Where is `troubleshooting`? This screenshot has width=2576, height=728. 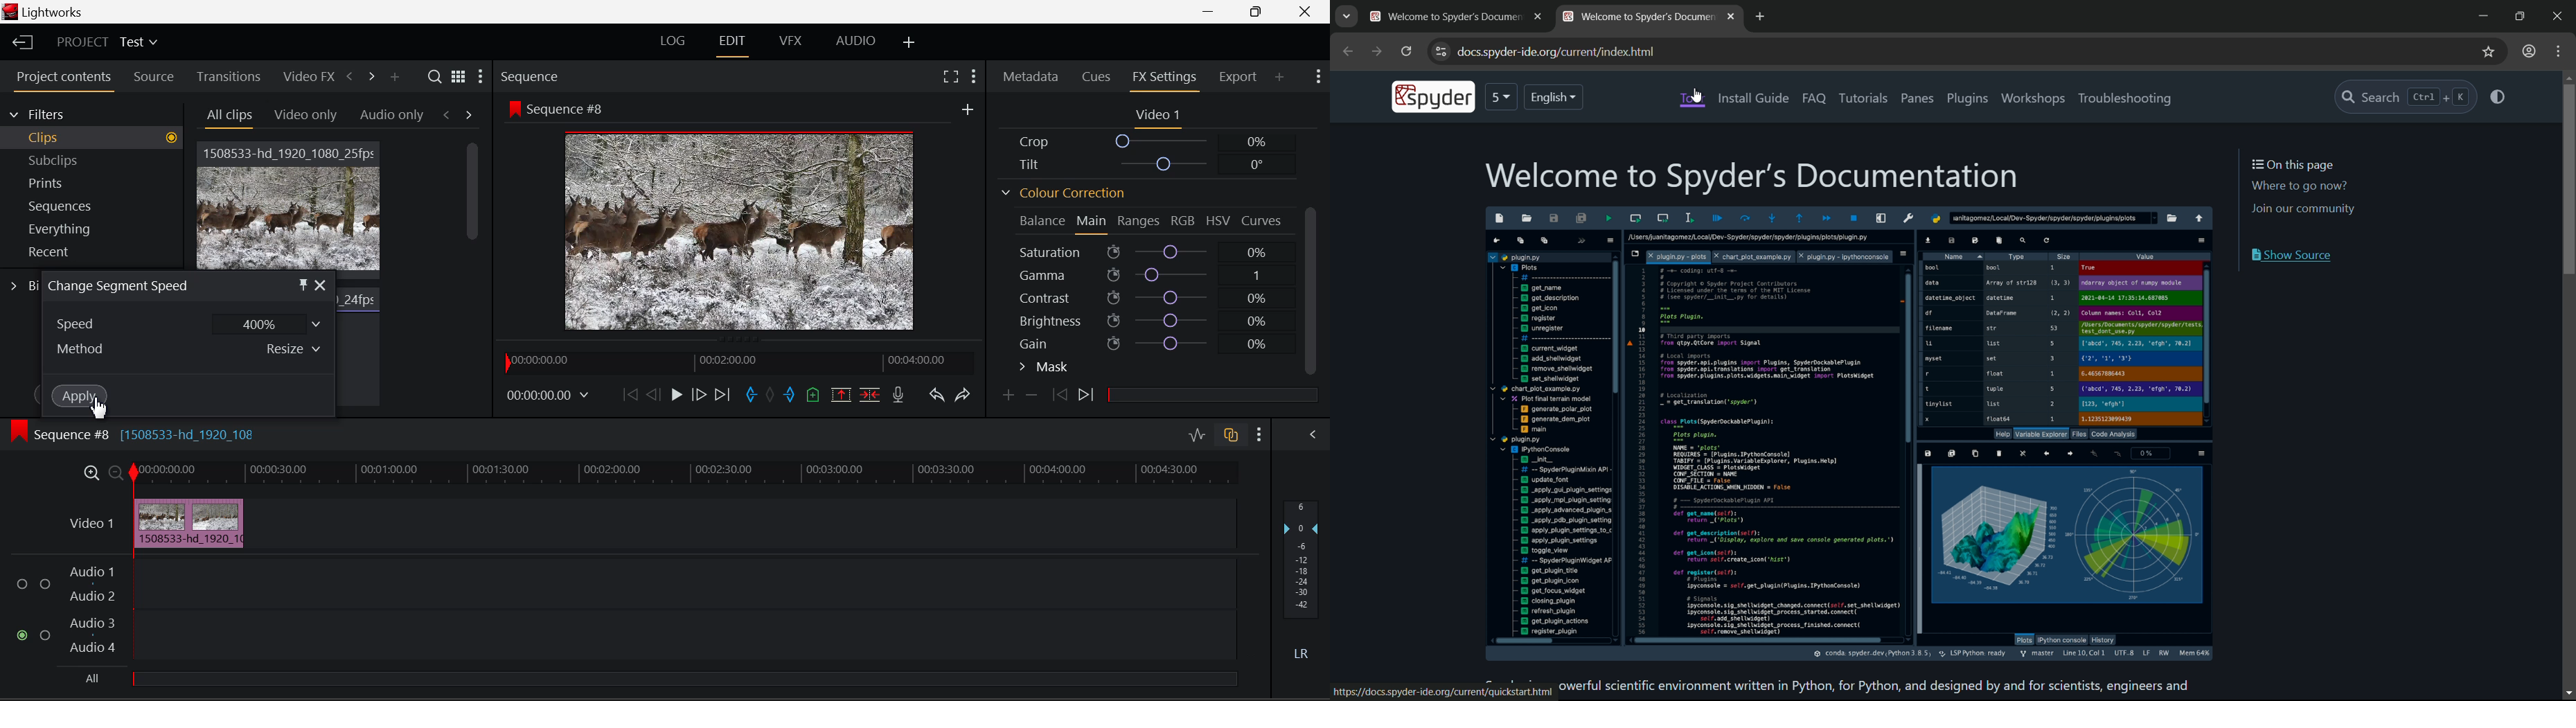
troubleshooting is located at coordinates (2126, 99).